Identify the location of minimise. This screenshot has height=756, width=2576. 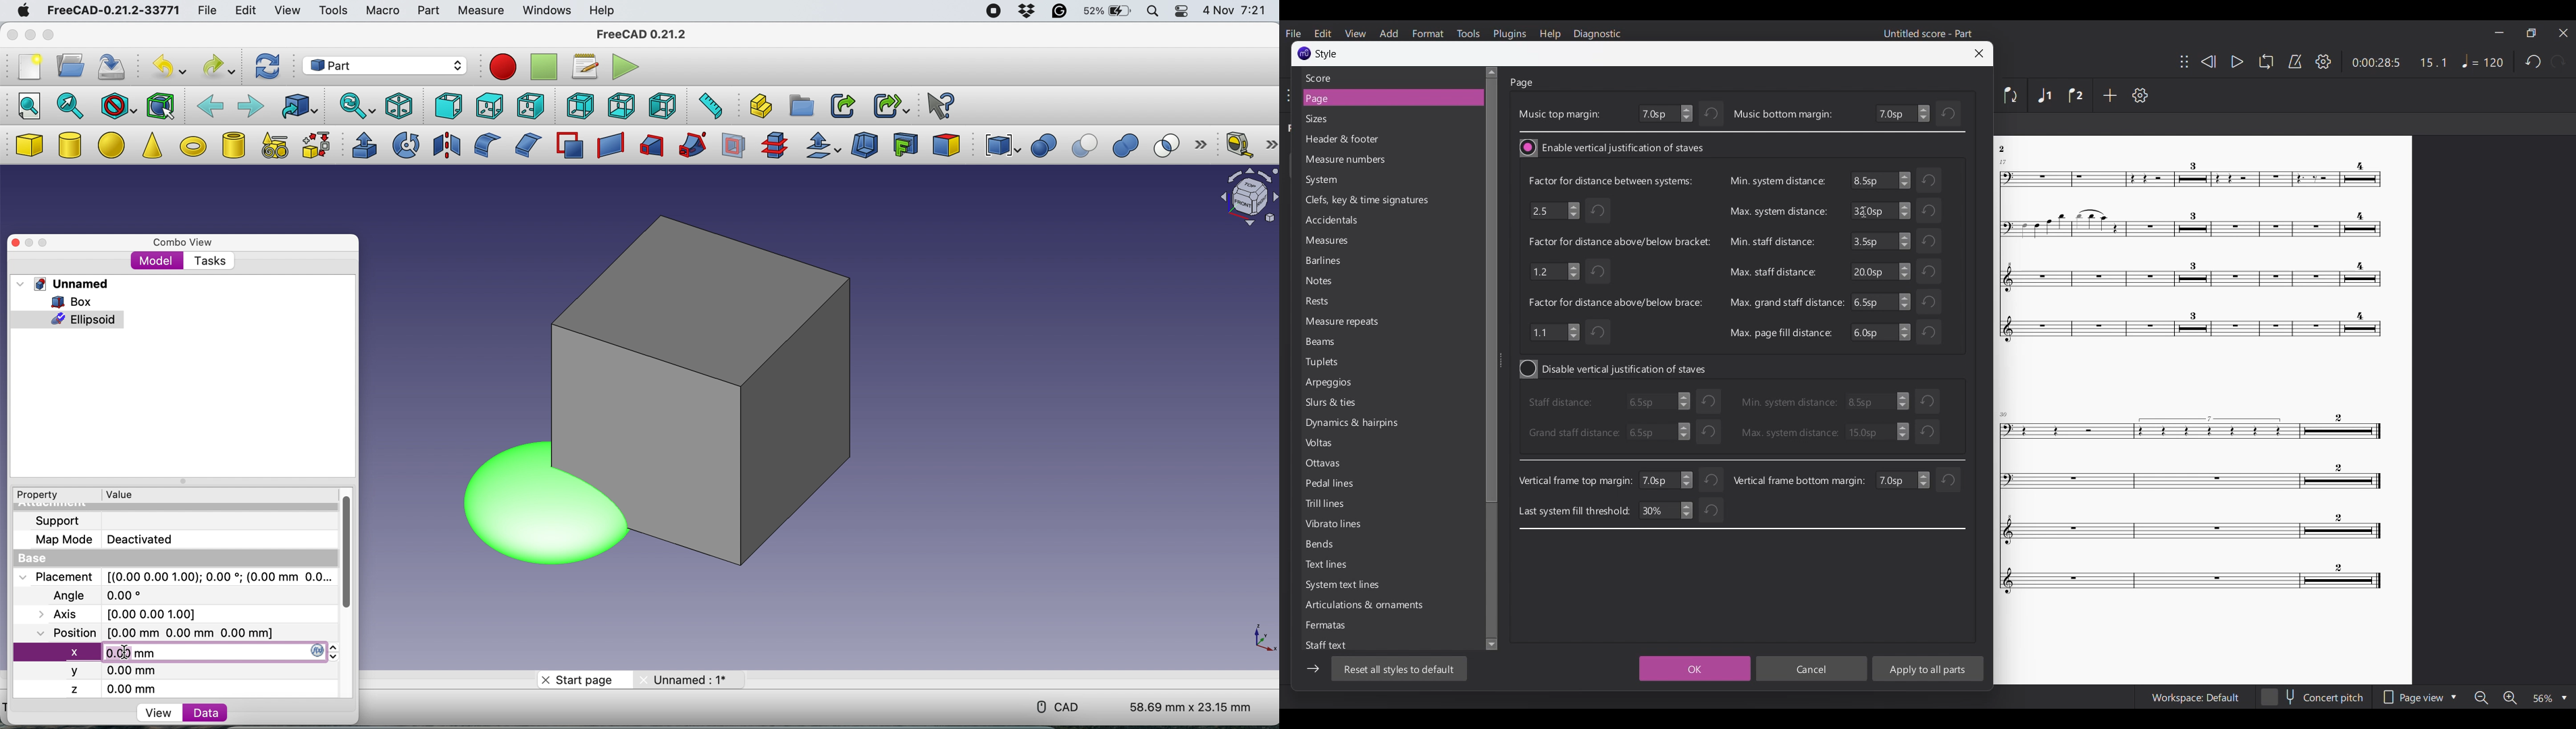
(30, 243).